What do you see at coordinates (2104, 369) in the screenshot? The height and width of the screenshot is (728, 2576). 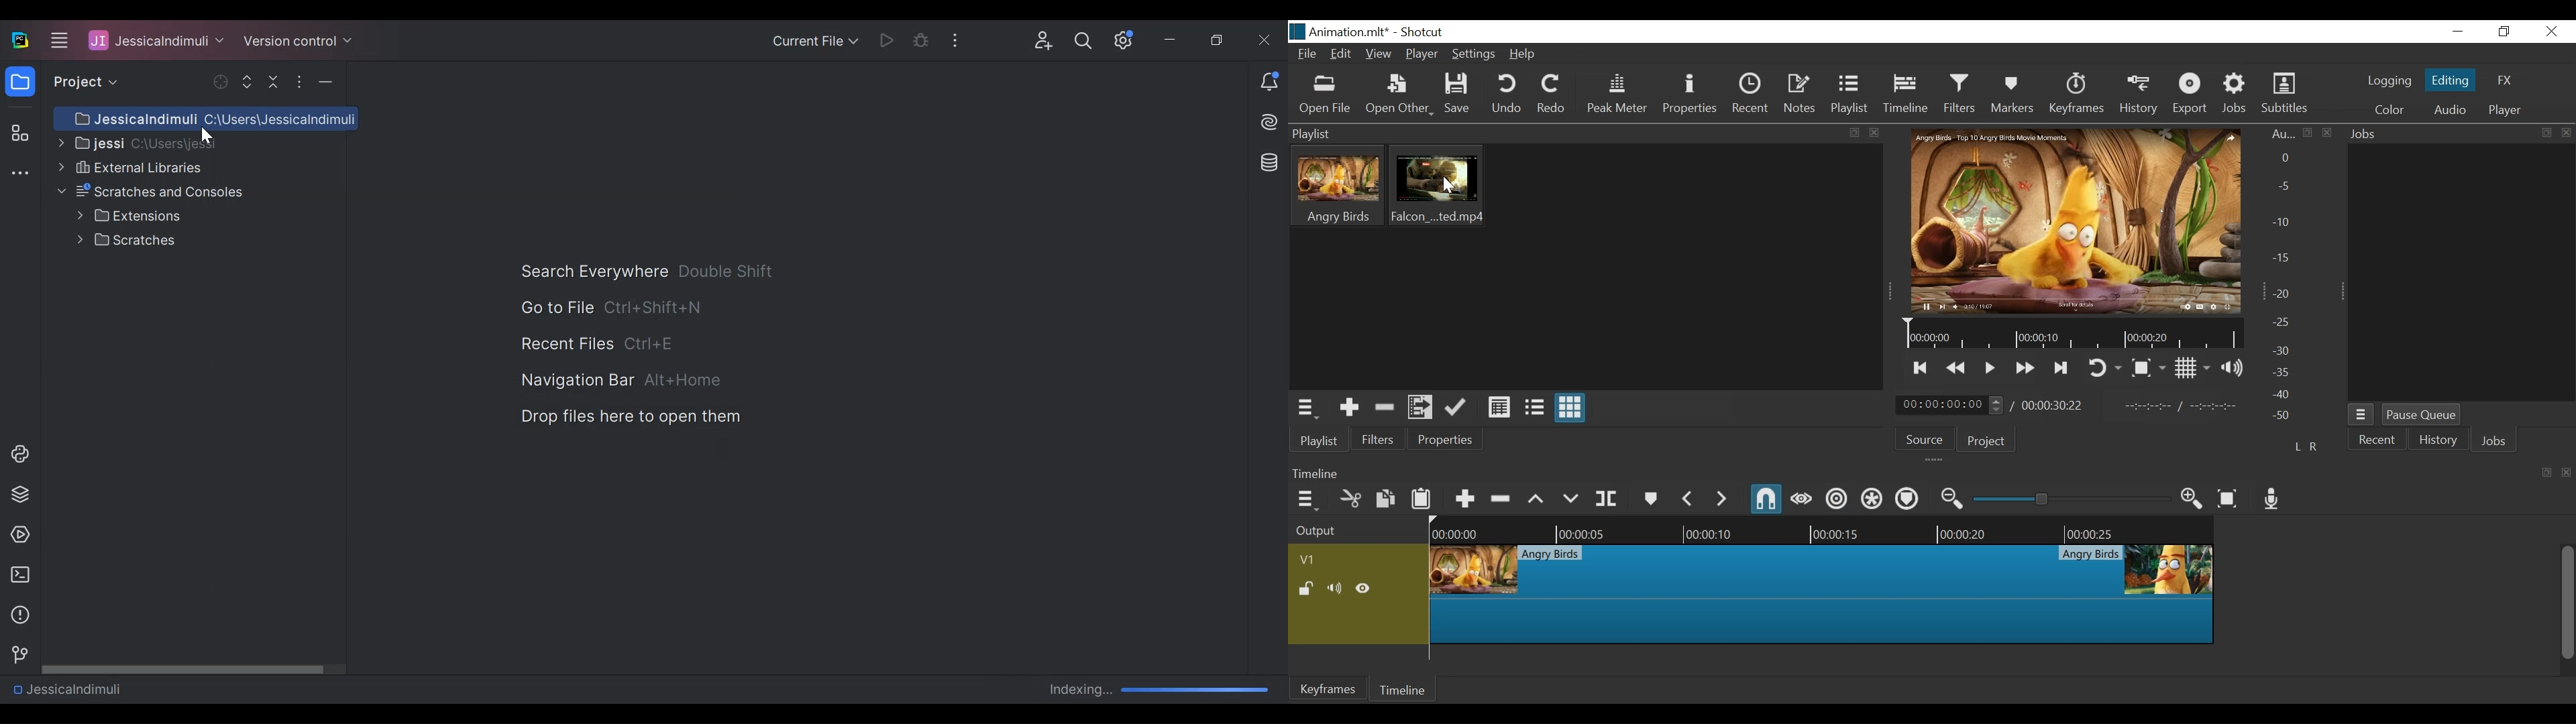 I see `Toggle player looping` at bounding box center [2104, 369].